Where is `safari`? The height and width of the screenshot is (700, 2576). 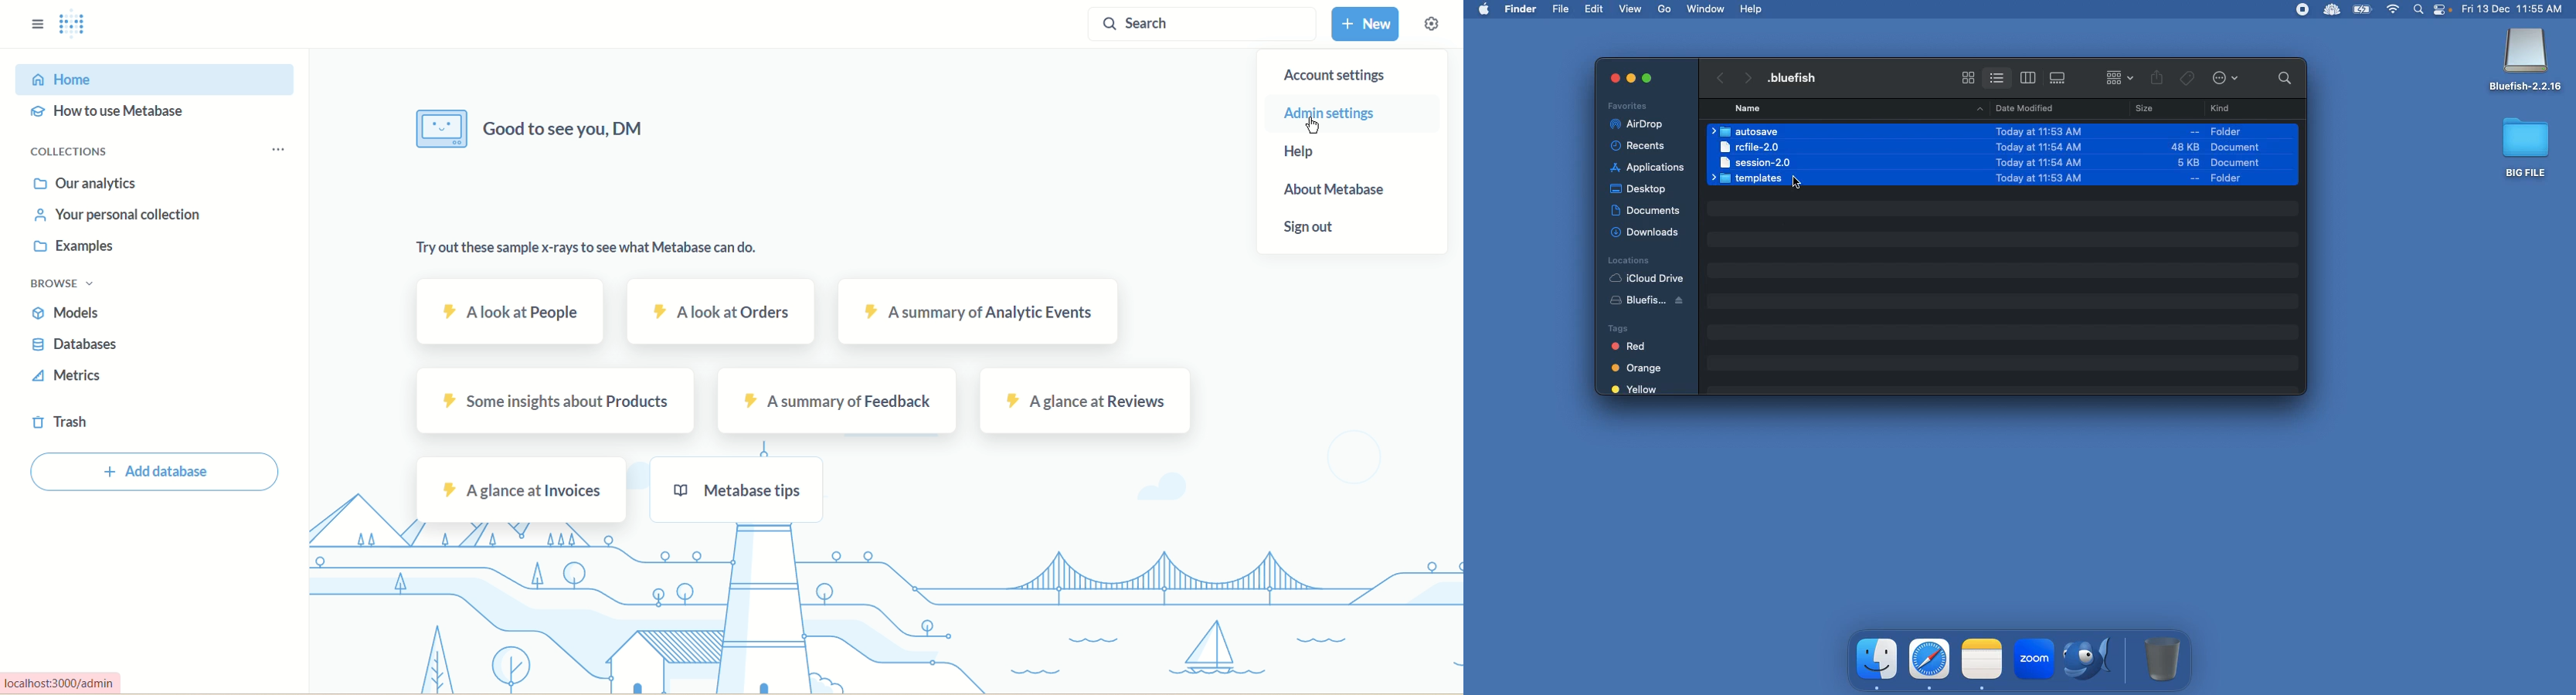
safari is located at coordinates (1930, 659).